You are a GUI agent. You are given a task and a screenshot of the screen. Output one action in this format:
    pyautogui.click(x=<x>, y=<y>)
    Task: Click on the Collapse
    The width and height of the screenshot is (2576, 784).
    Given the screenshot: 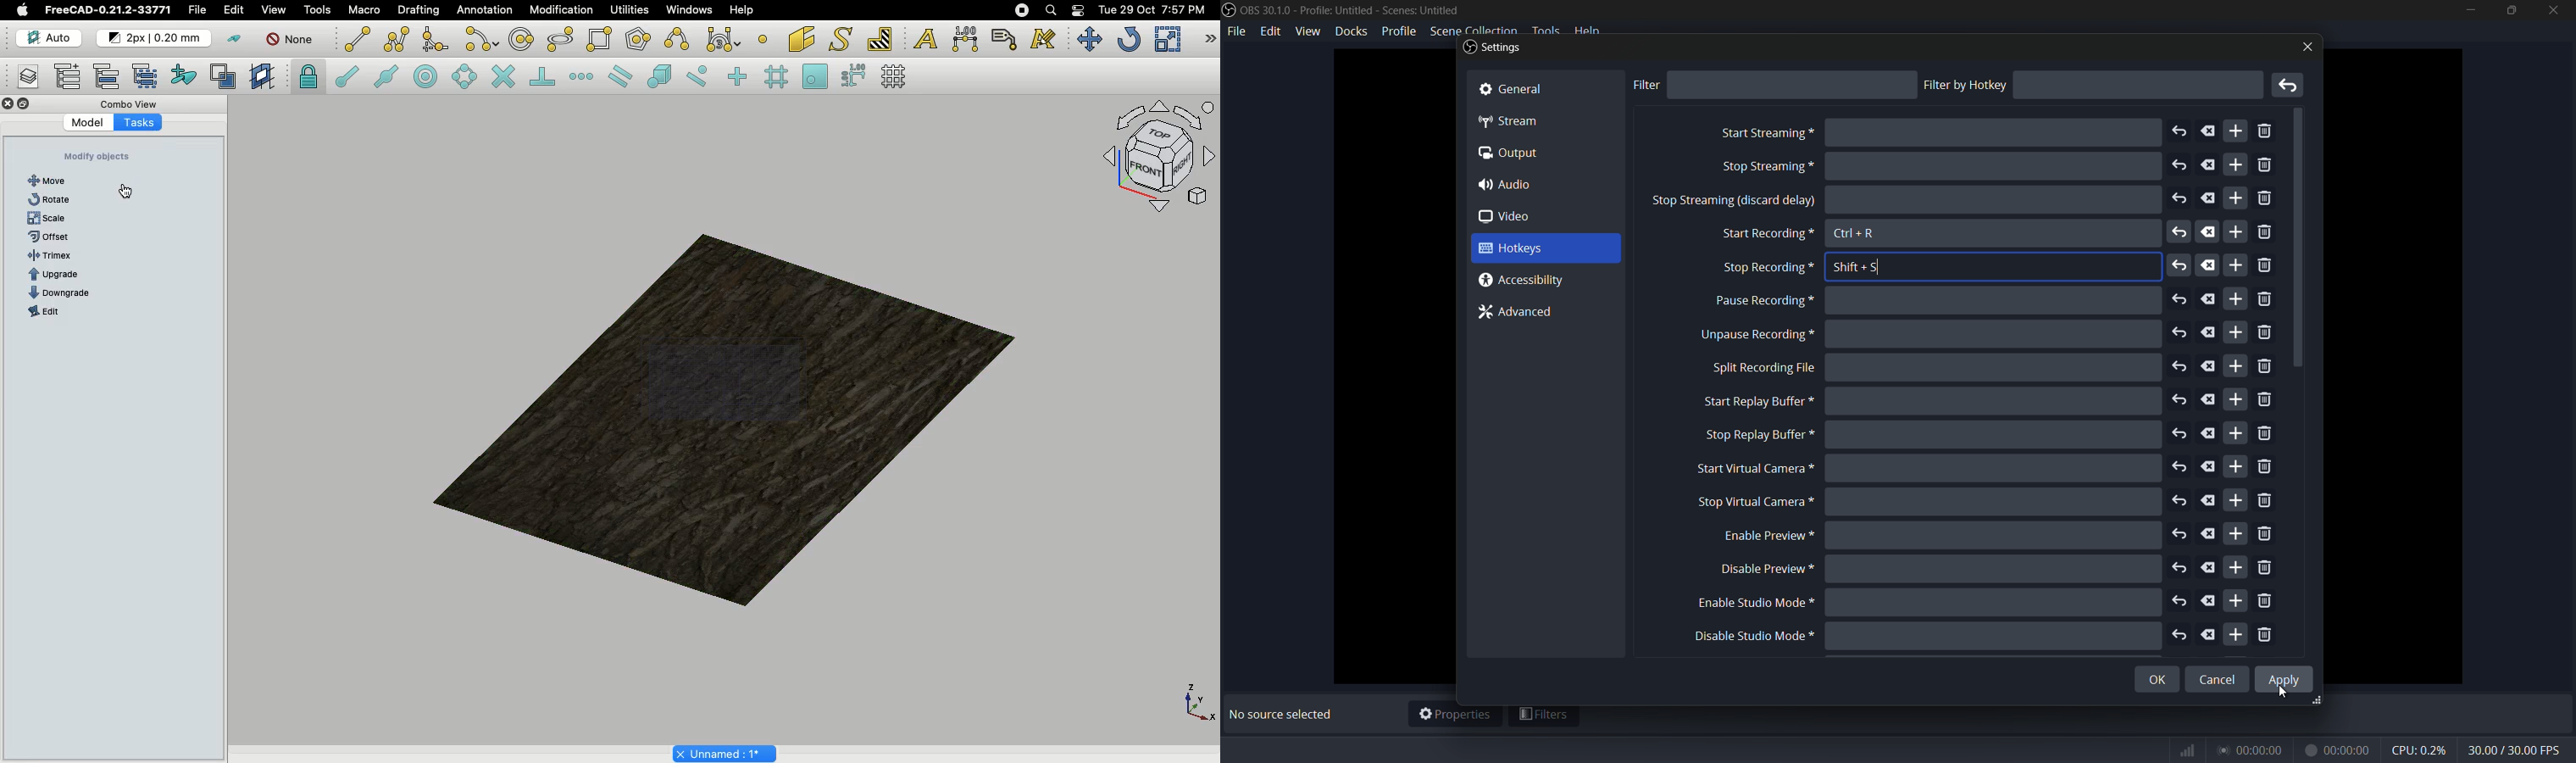 What is the action you would take?
    pyautogui.click(x=25, y=104)
    